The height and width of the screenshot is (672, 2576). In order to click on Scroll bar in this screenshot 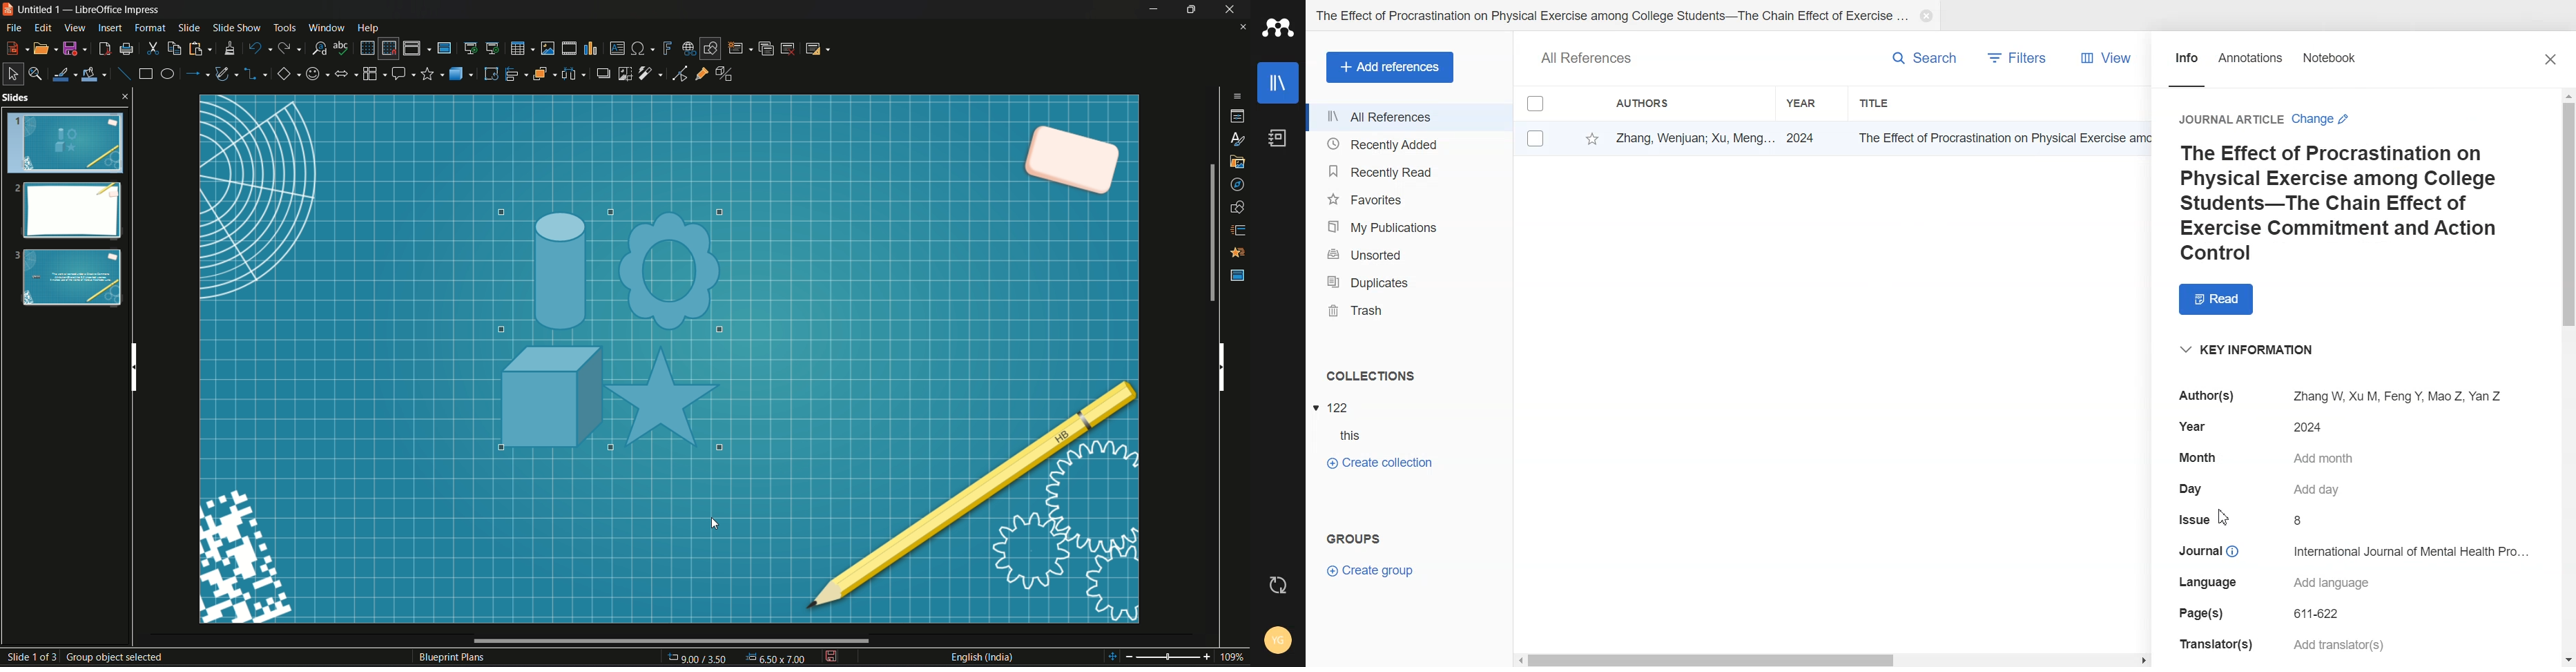, I will do `click(1211, 233)`.